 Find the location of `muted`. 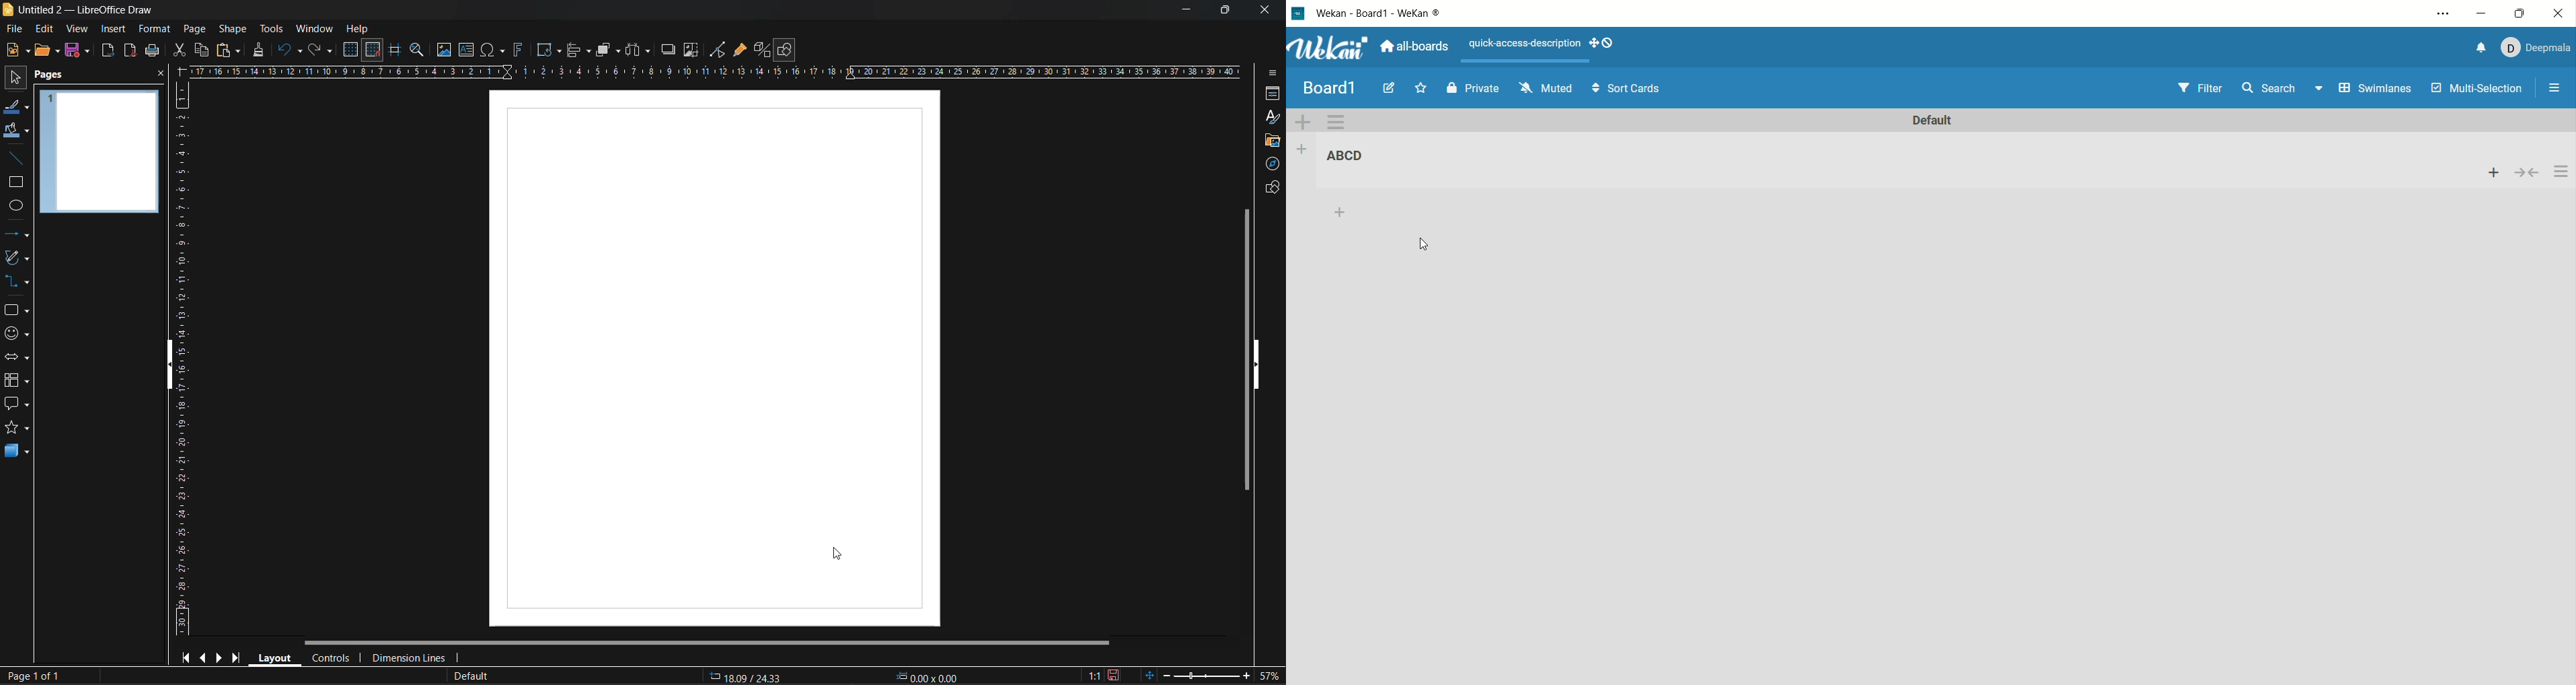

muted is located at coordinates (1546, 87).